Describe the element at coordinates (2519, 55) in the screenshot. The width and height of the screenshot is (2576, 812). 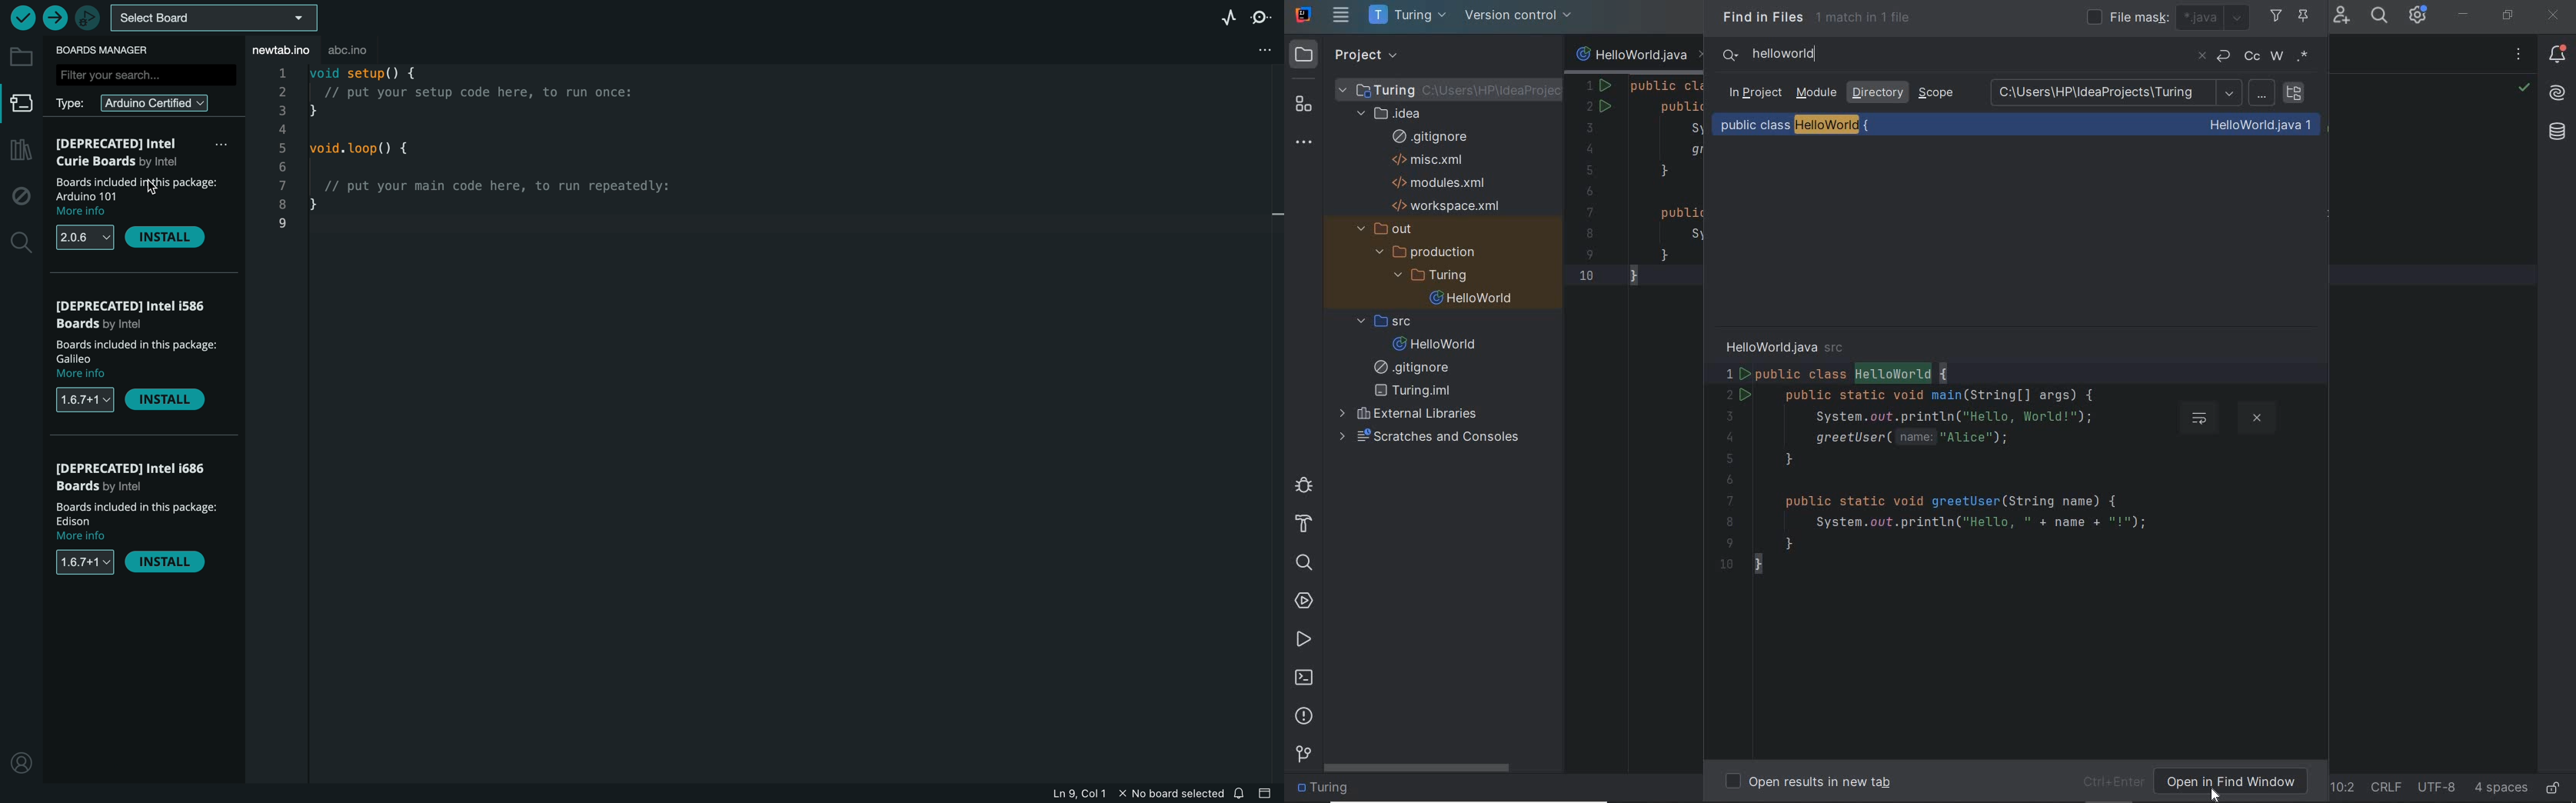
I see `recent files, tab actions` at that location.